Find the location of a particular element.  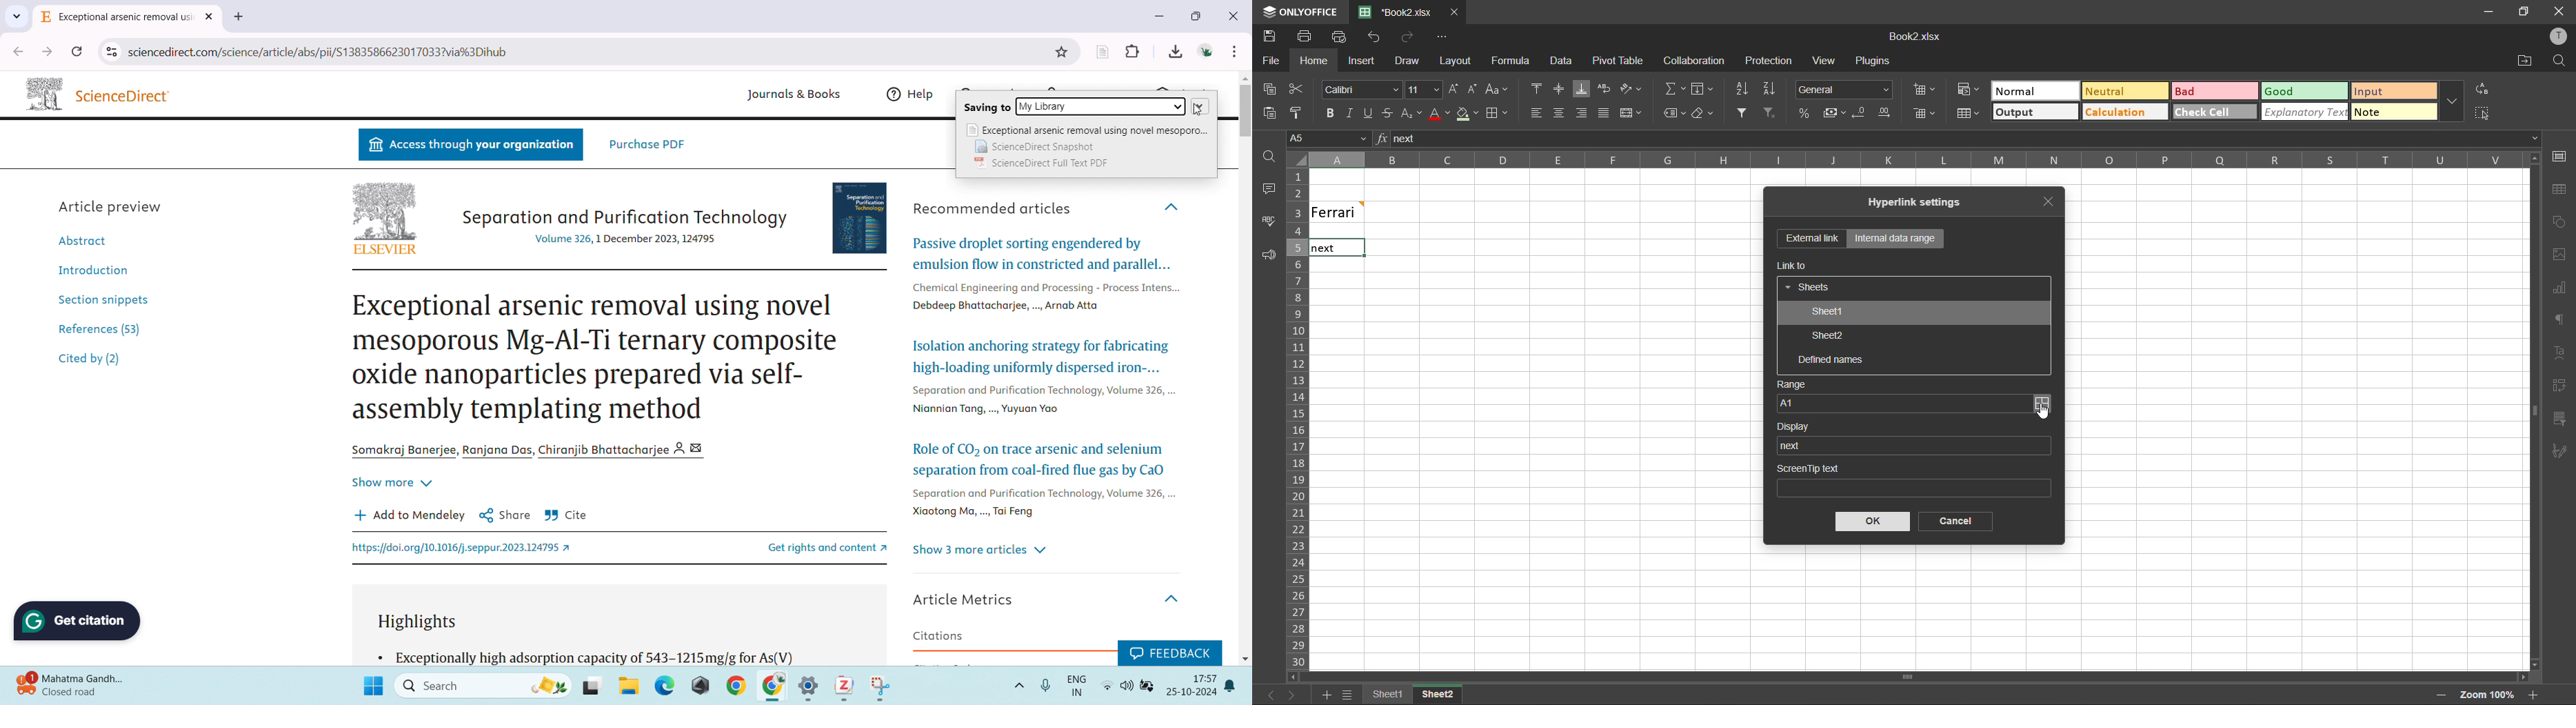

slicer is located at coordinates (2559, 419).